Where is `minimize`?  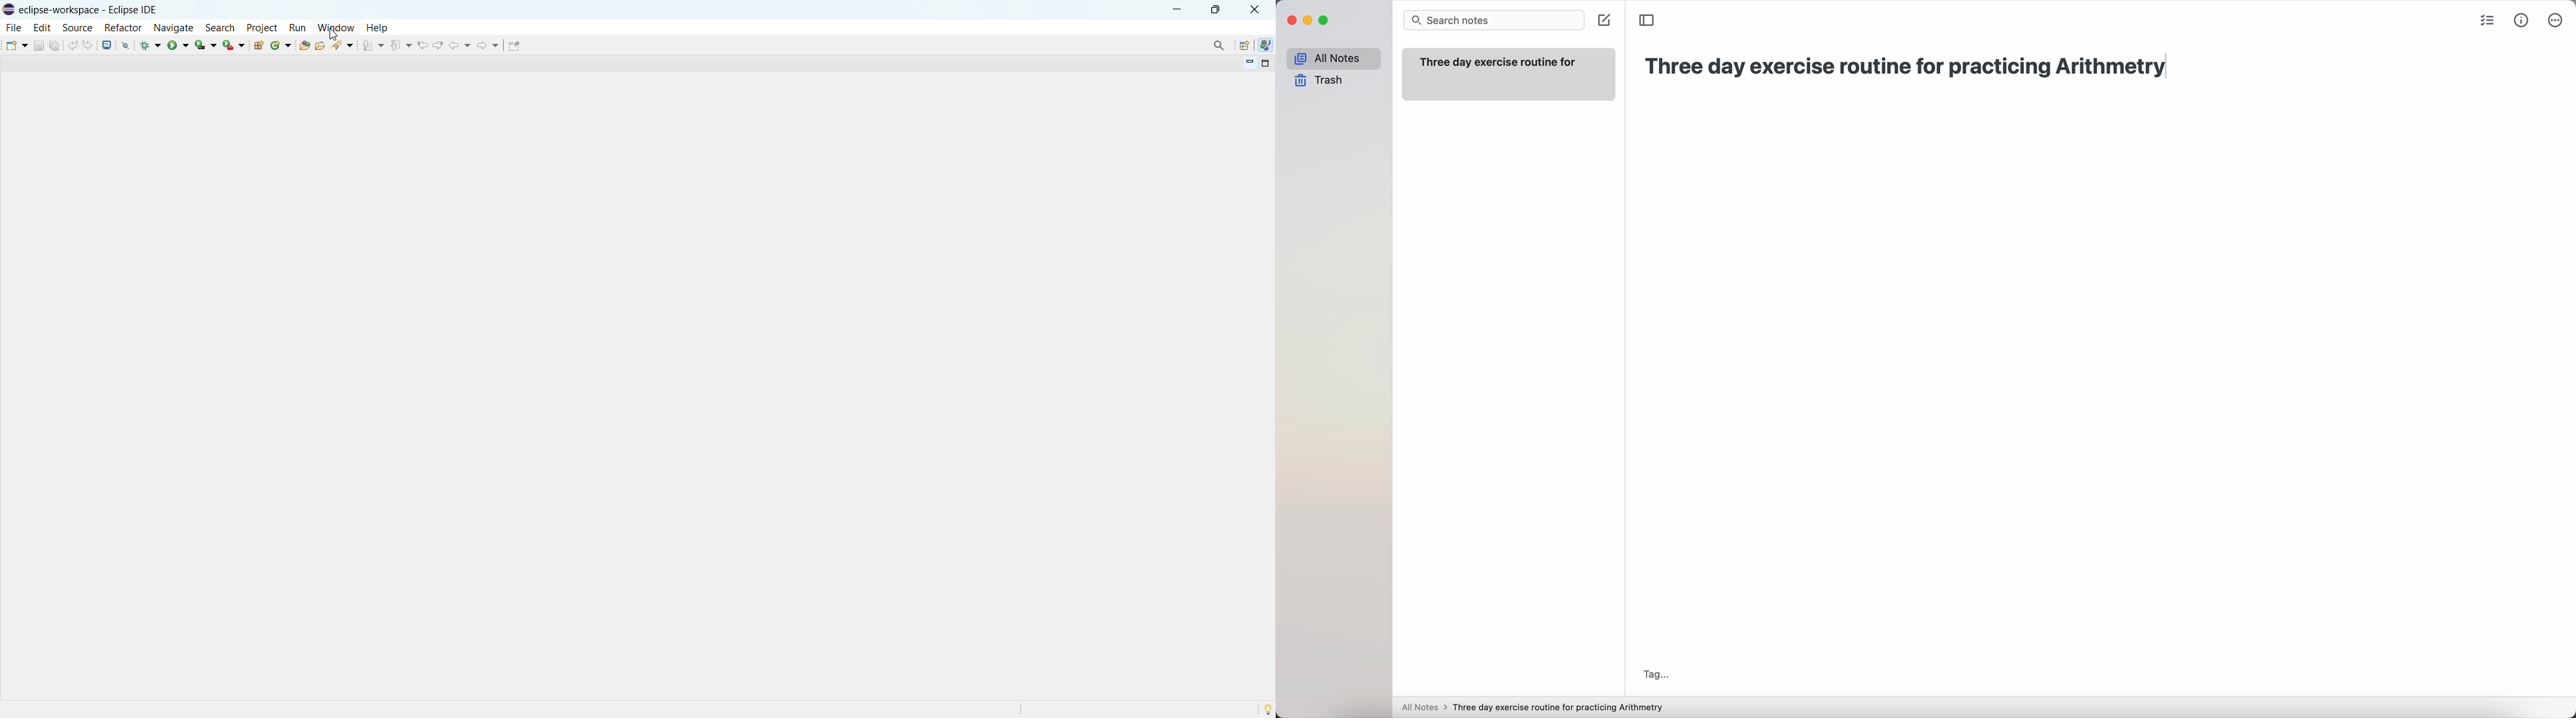 minimize is located at coordinates (1307, 21).